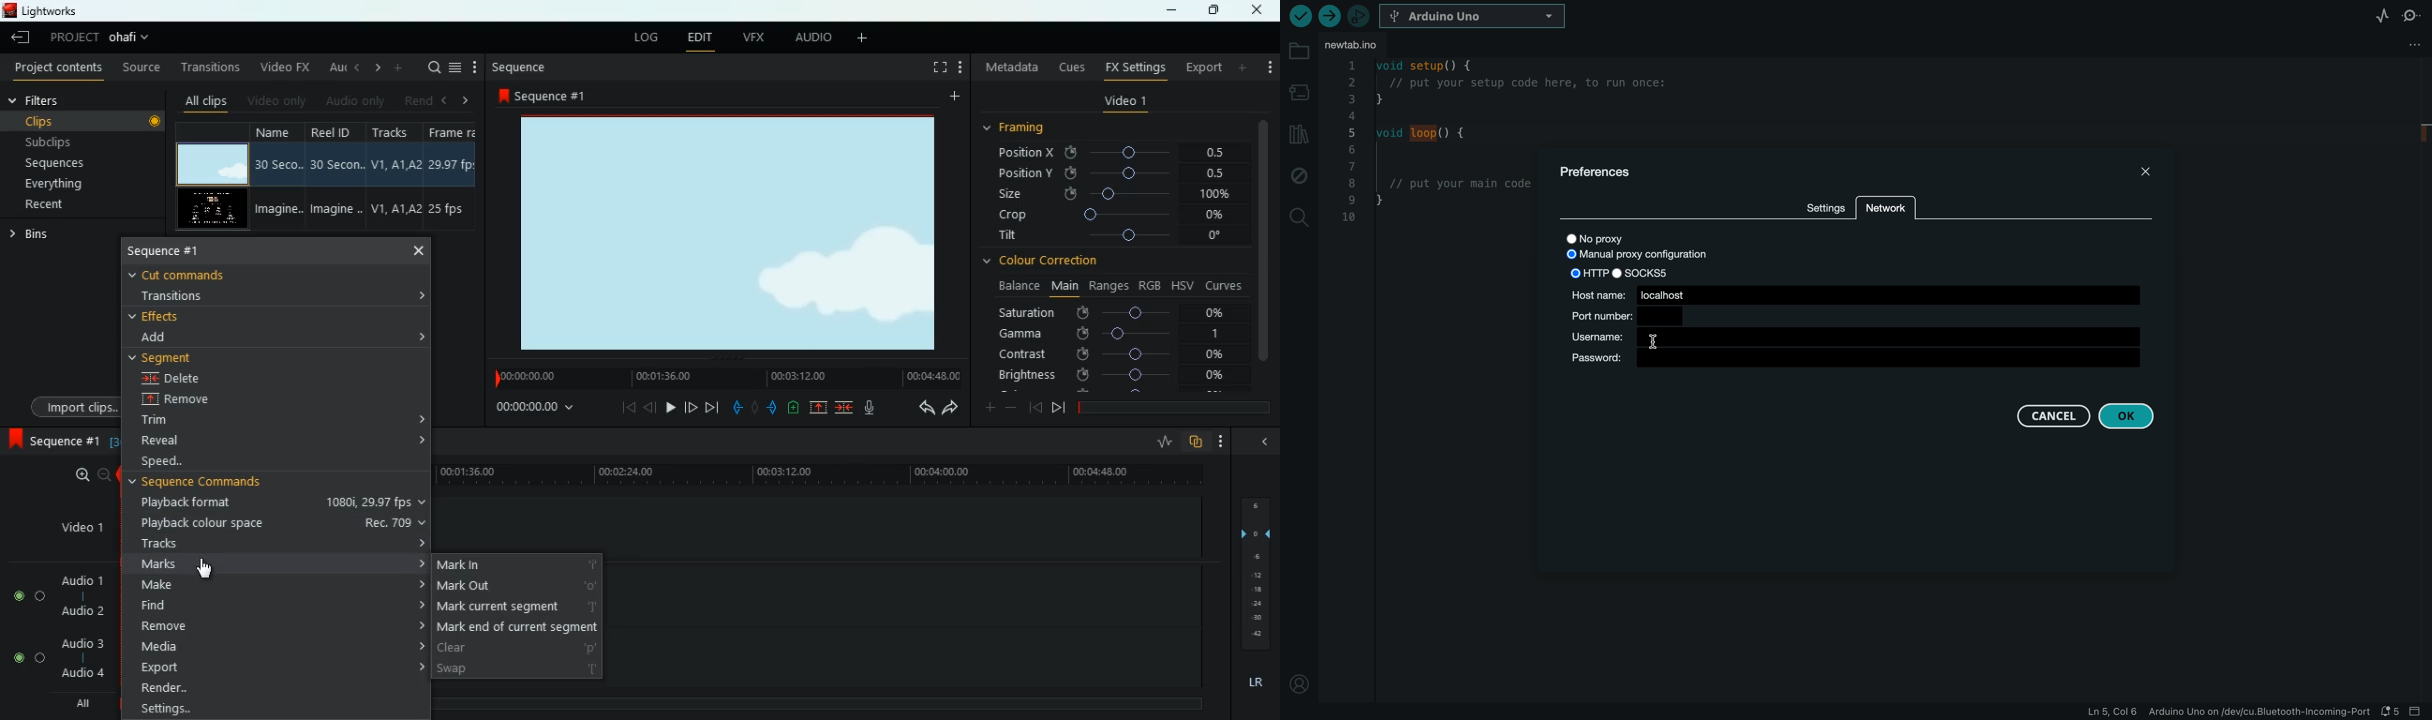 This screenshot has height=728, width=2436. Describe the element at coordinates (754, 407) in the screenshot. I see `hold` at that location.